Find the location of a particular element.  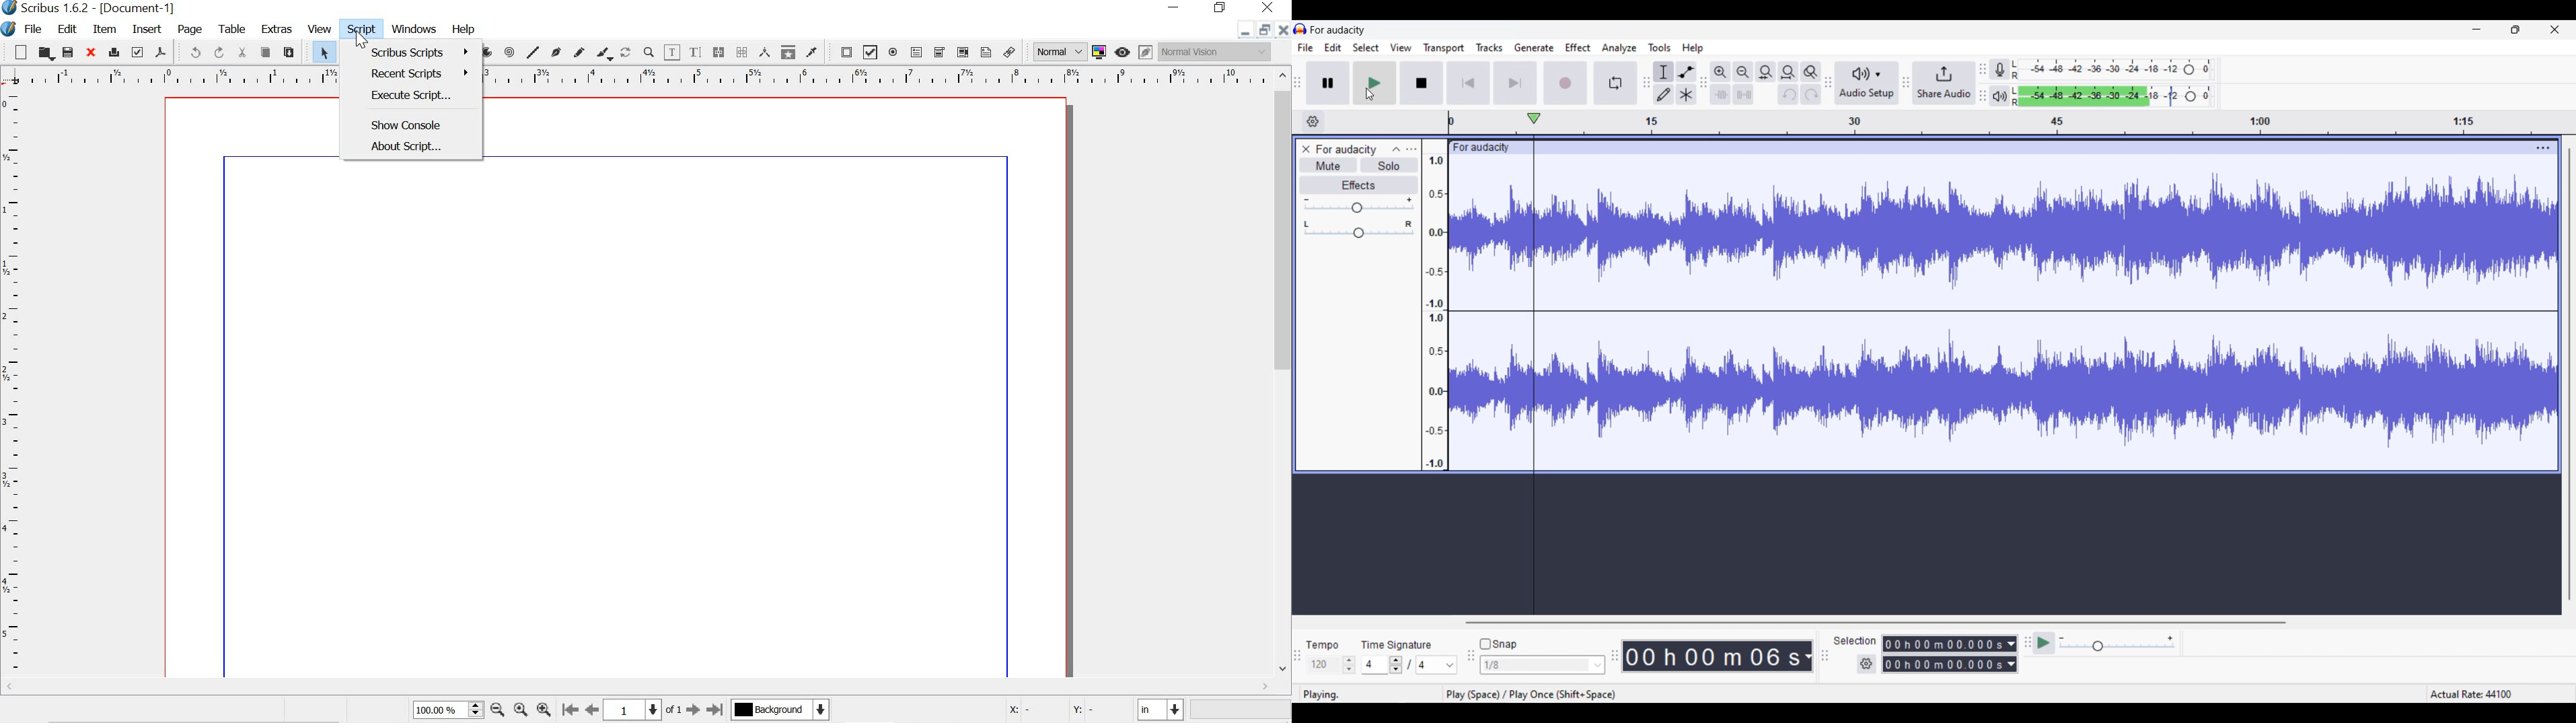

Silence audio selection is located at coordinates (1744, 94).